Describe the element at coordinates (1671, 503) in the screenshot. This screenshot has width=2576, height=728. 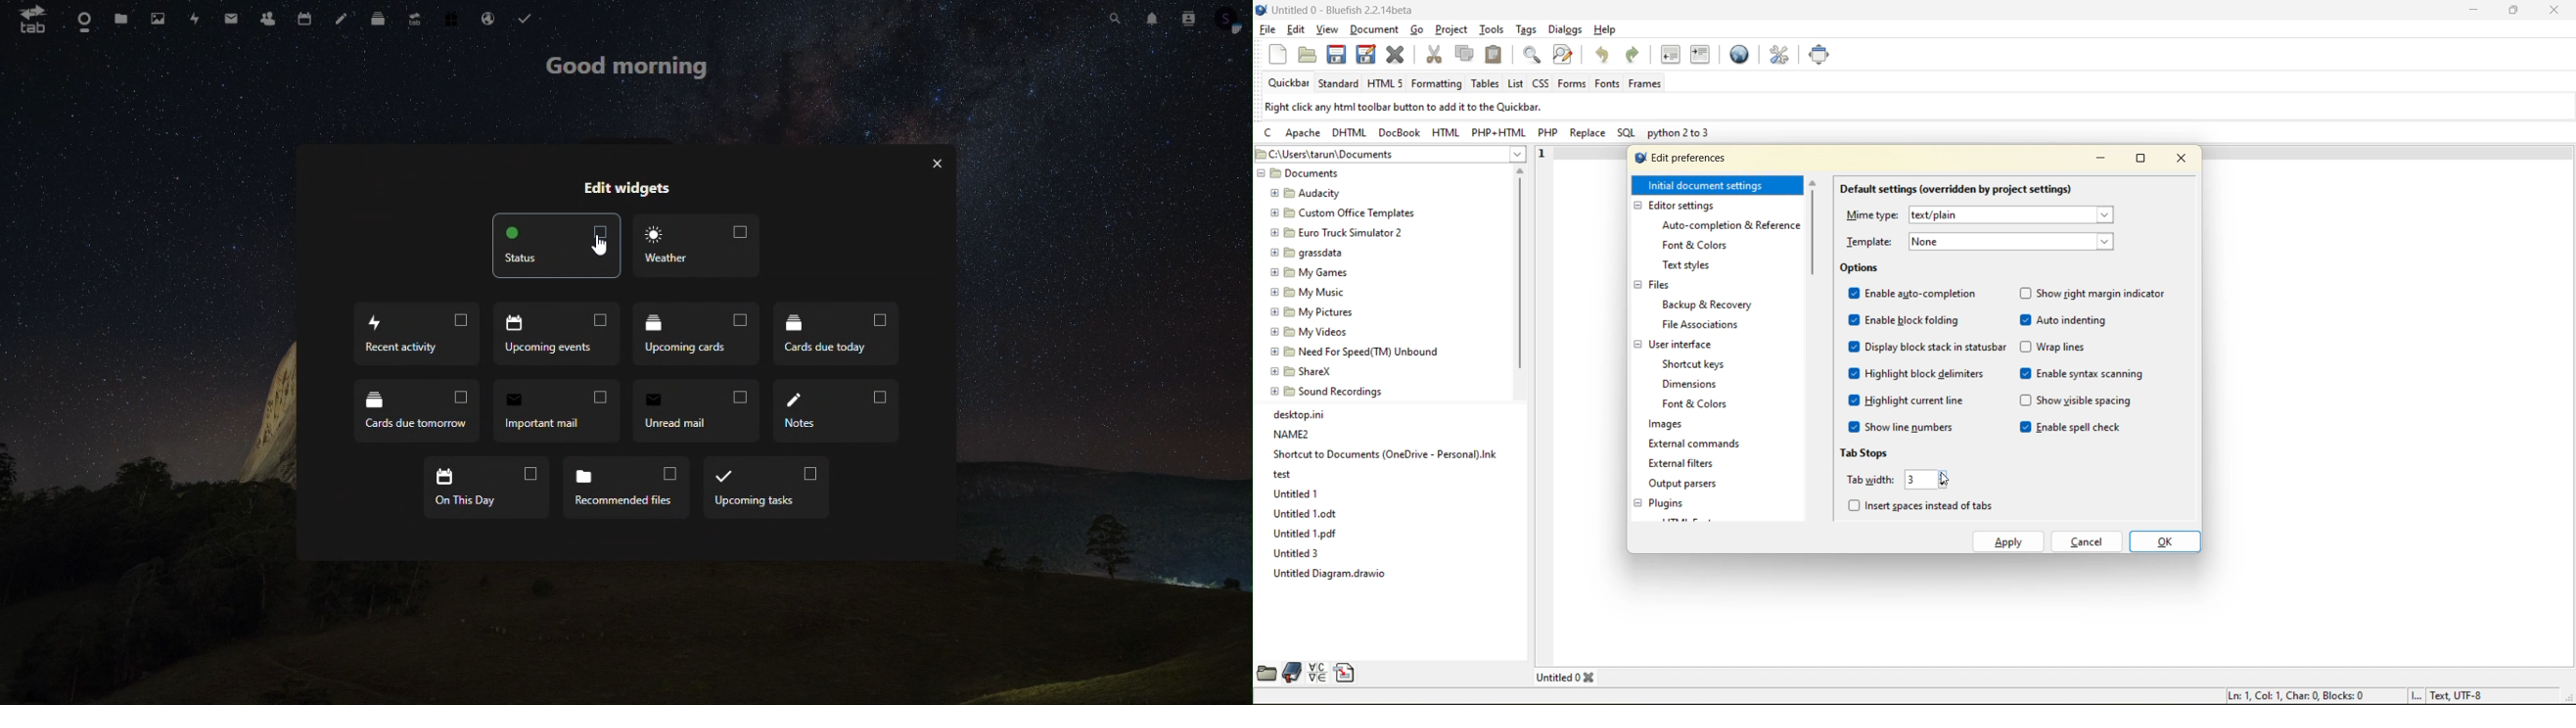
I see `plugins` at that location.